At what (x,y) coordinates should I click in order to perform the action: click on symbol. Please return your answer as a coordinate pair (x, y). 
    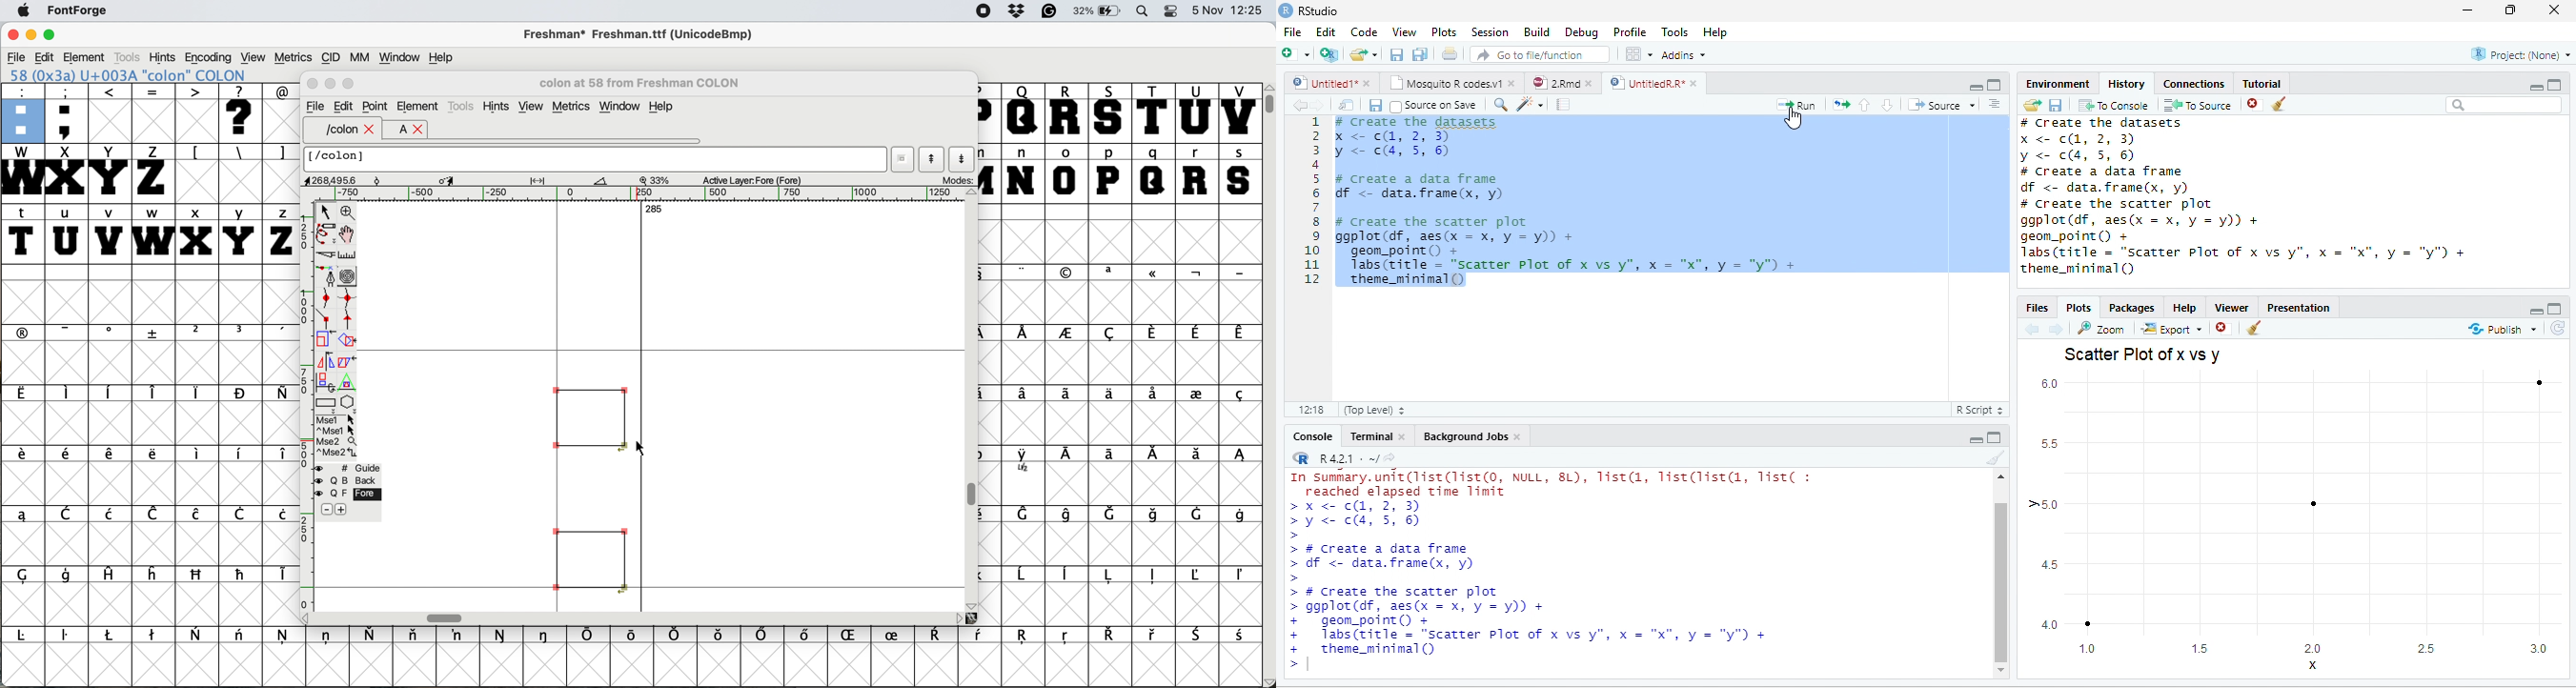
    Looking at the image, I should click on (1196, 514).